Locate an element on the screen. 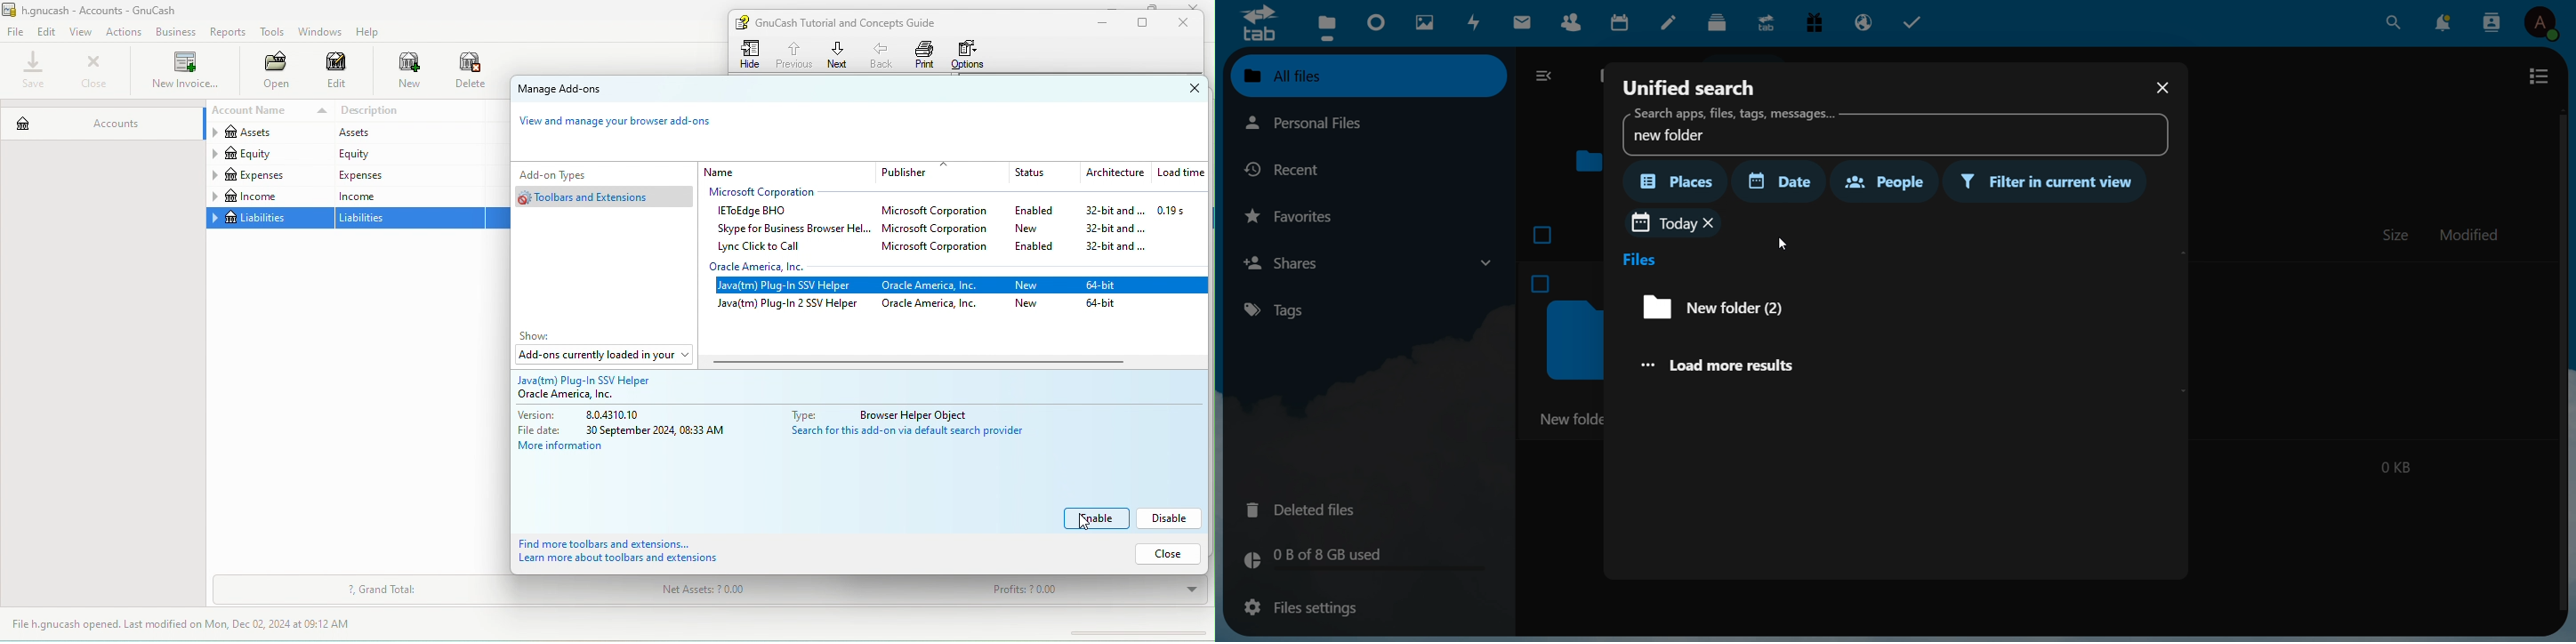 This screenshot has height=644, width=2576. close is located at coordinates (1179, 89).